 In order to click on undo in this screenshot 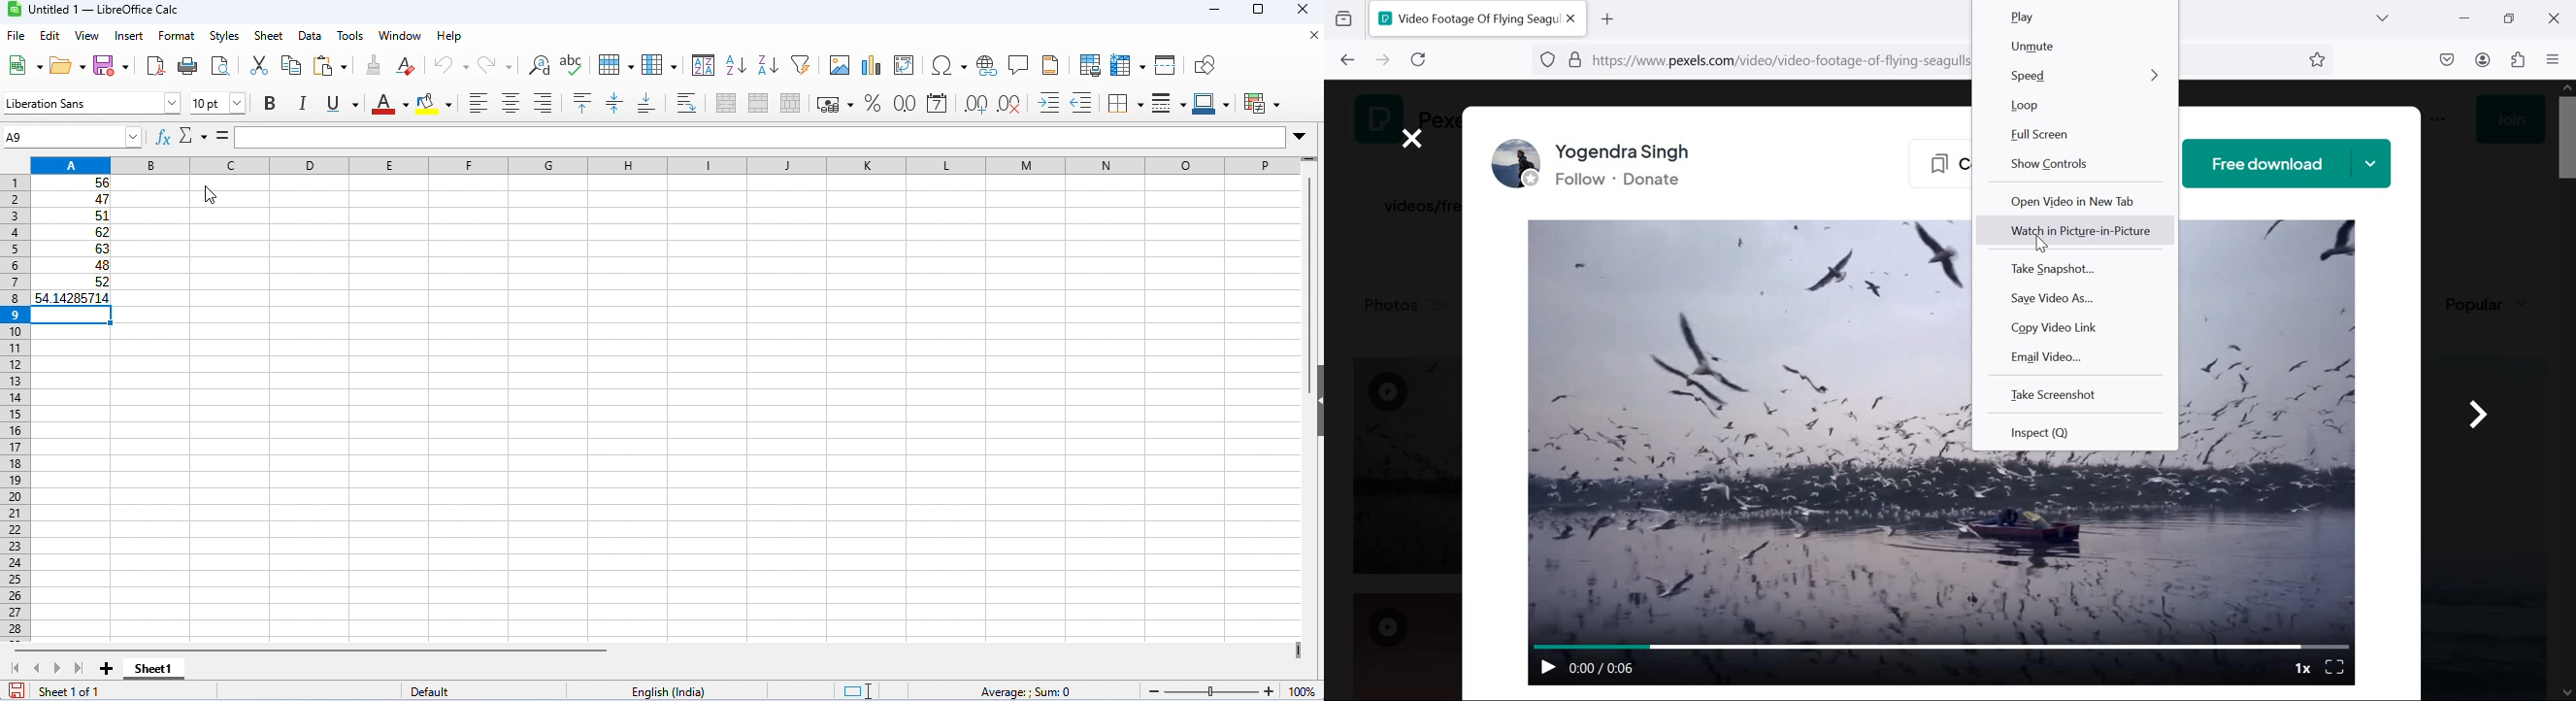, I will do `click(451, 65)`.